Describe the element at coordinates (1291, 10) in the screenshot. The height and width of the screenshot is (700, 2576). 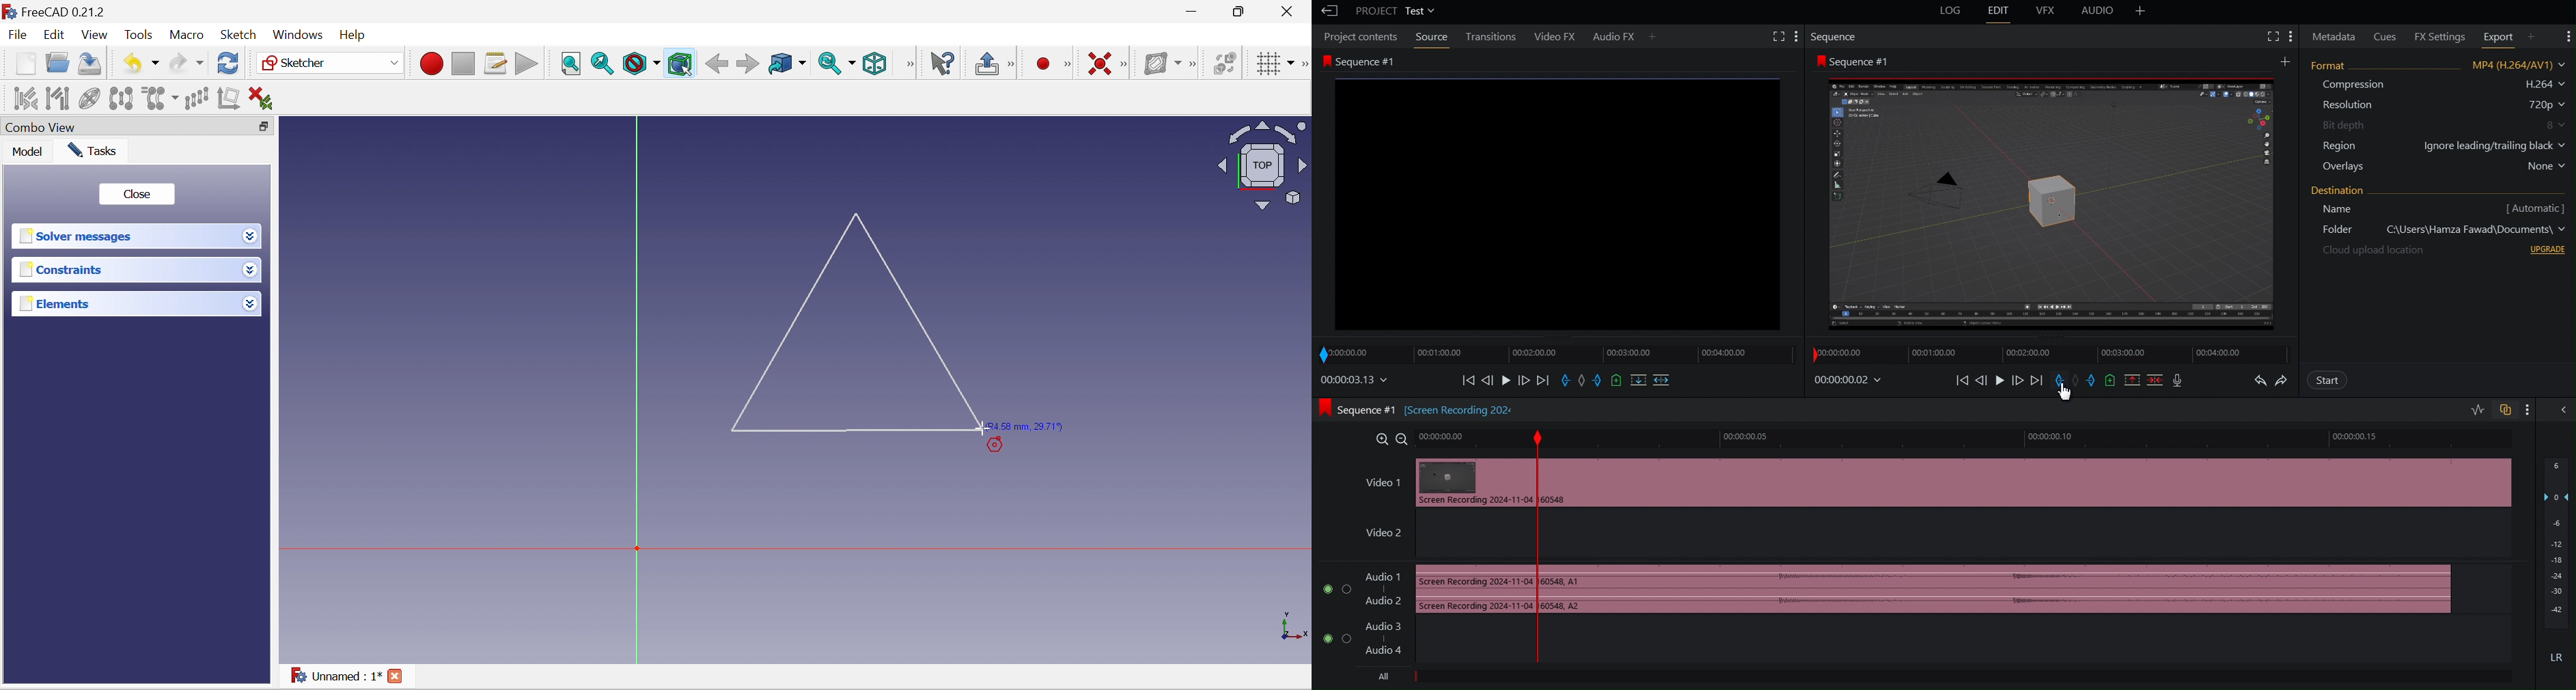
I see `Close` at that location.